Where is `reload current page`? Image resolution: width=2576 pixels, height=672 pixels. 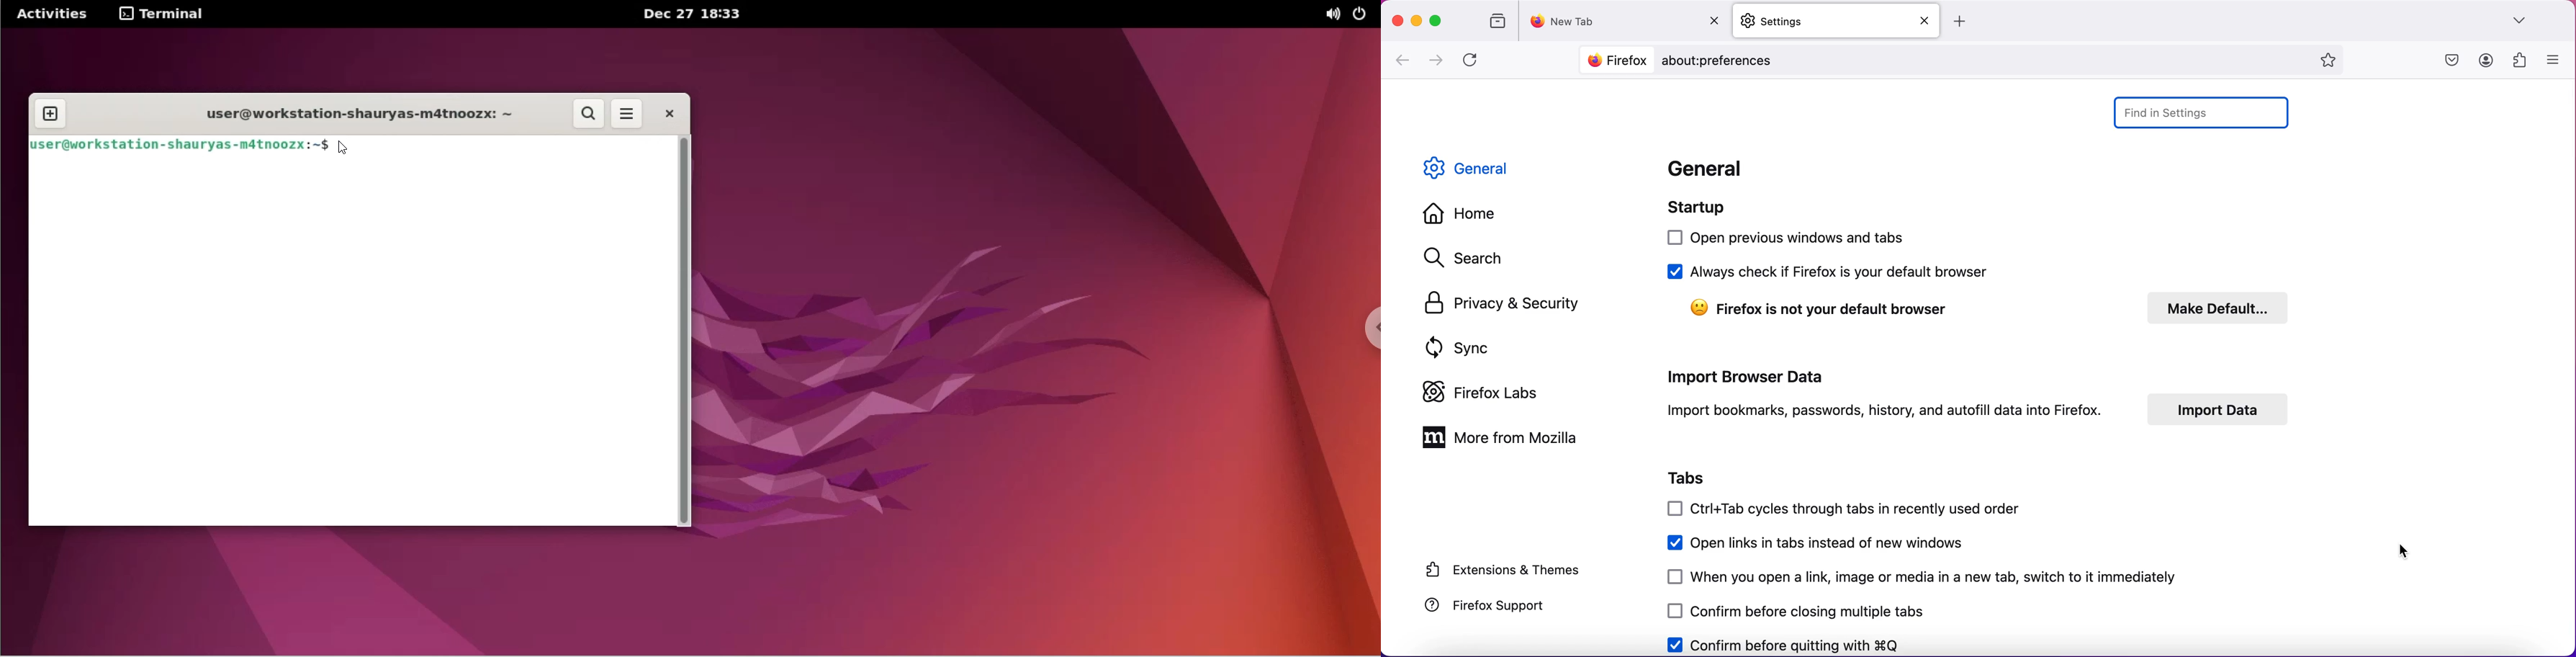
reload current page is located at coordinates (1473, 60).